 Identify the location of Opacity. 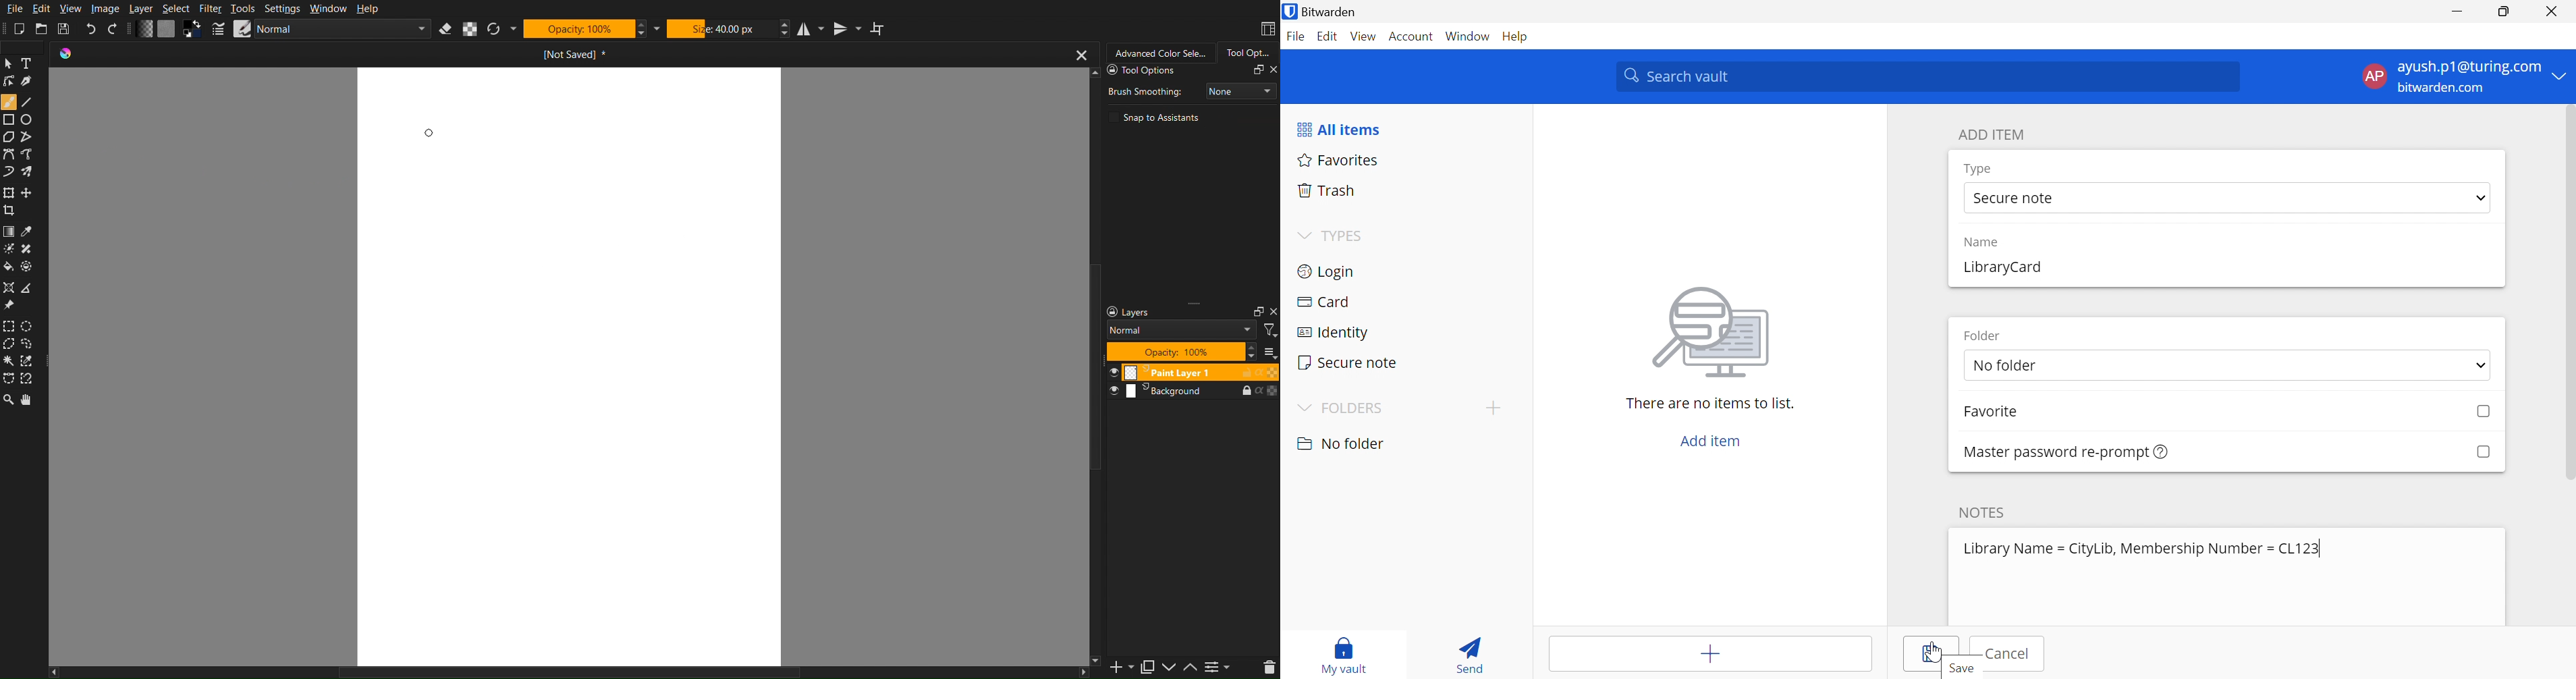
(1176, 351).